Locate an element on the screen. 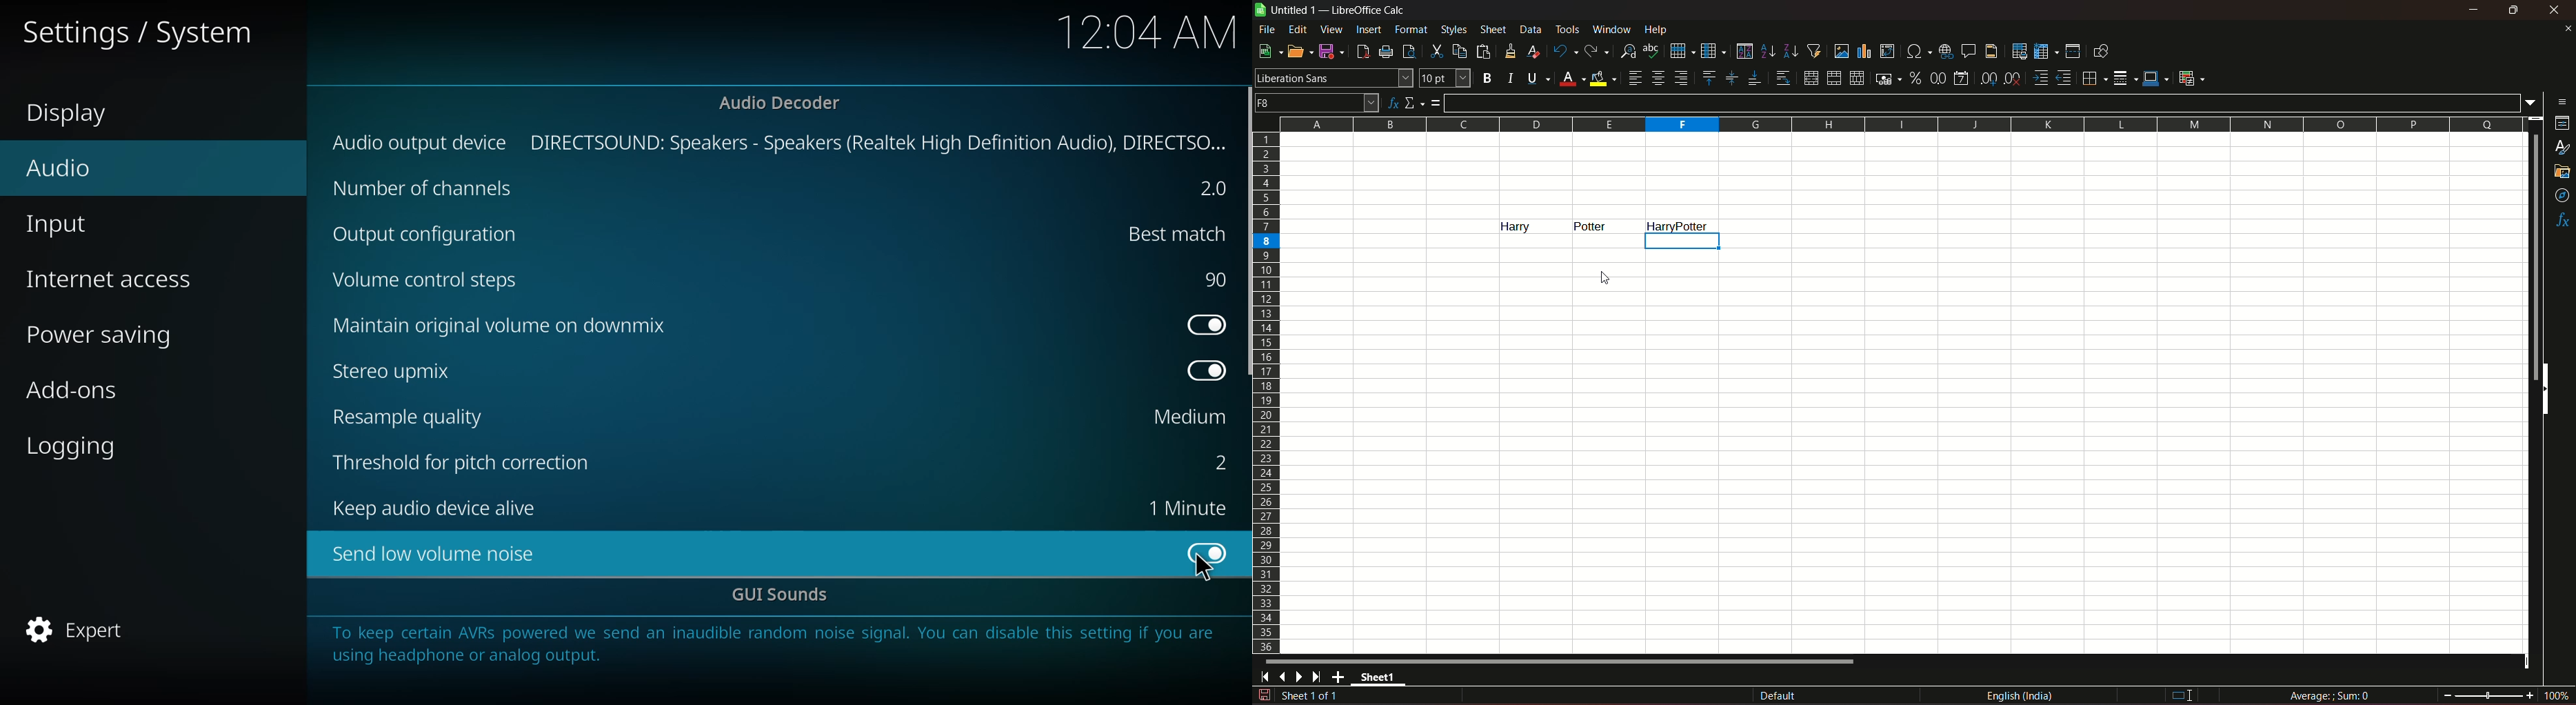 The height and width of the screenshot is (728, 2576). insert comment is located at coordinates (1967, 50).